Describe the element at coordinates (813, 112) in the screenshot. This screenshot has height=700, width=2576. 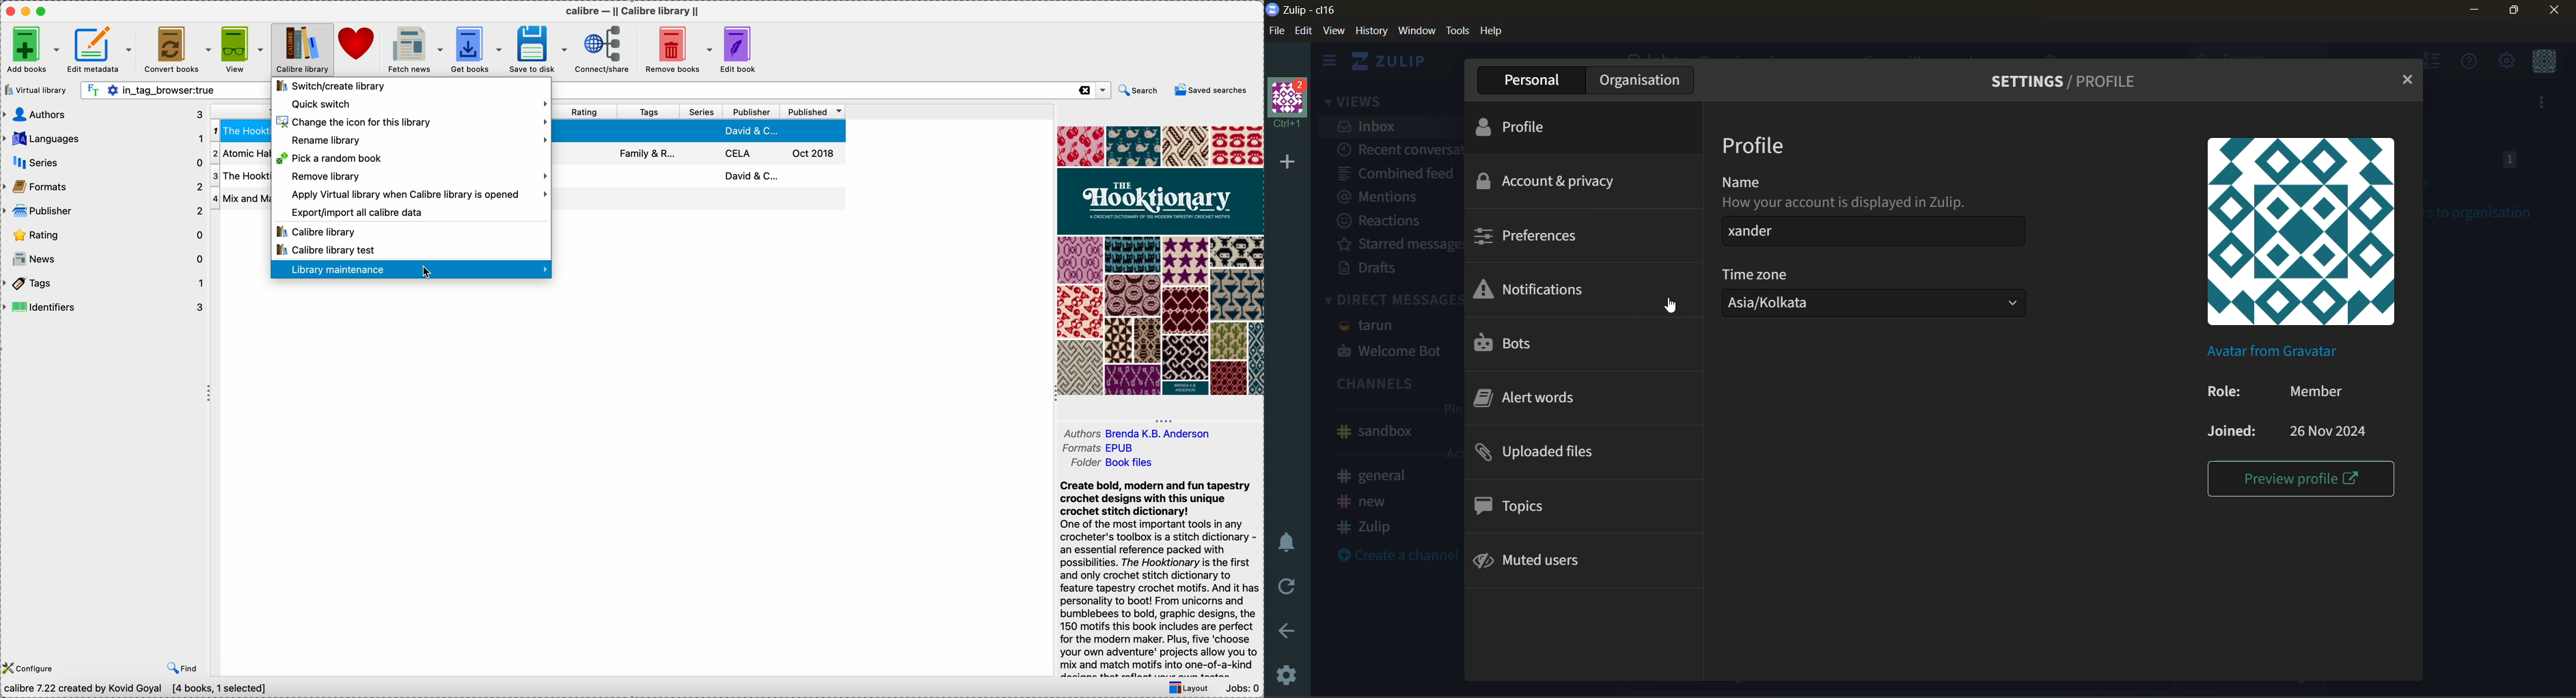
I see `published` at that location.